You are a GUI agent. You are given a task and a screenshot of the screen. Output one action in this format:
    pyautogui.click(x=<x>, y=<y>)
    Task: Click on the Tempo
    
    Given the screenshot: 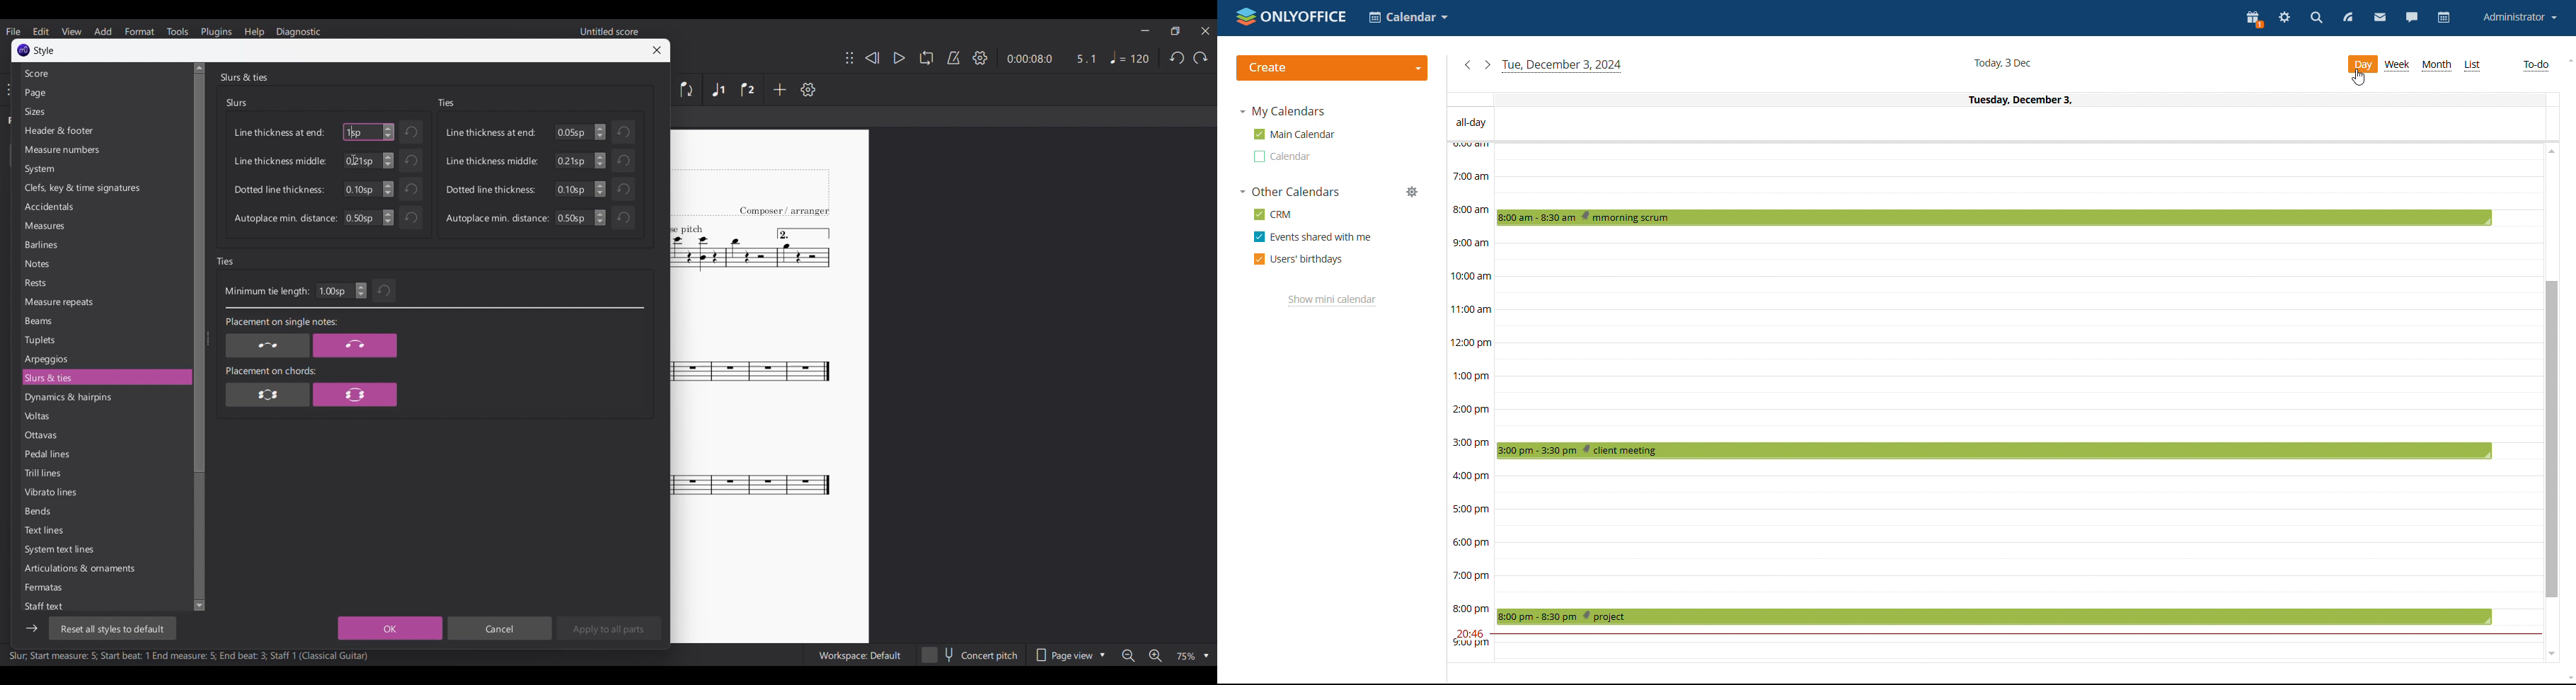 What is the action you would take?
    pyautogui.click(x=1130, y=58)
    